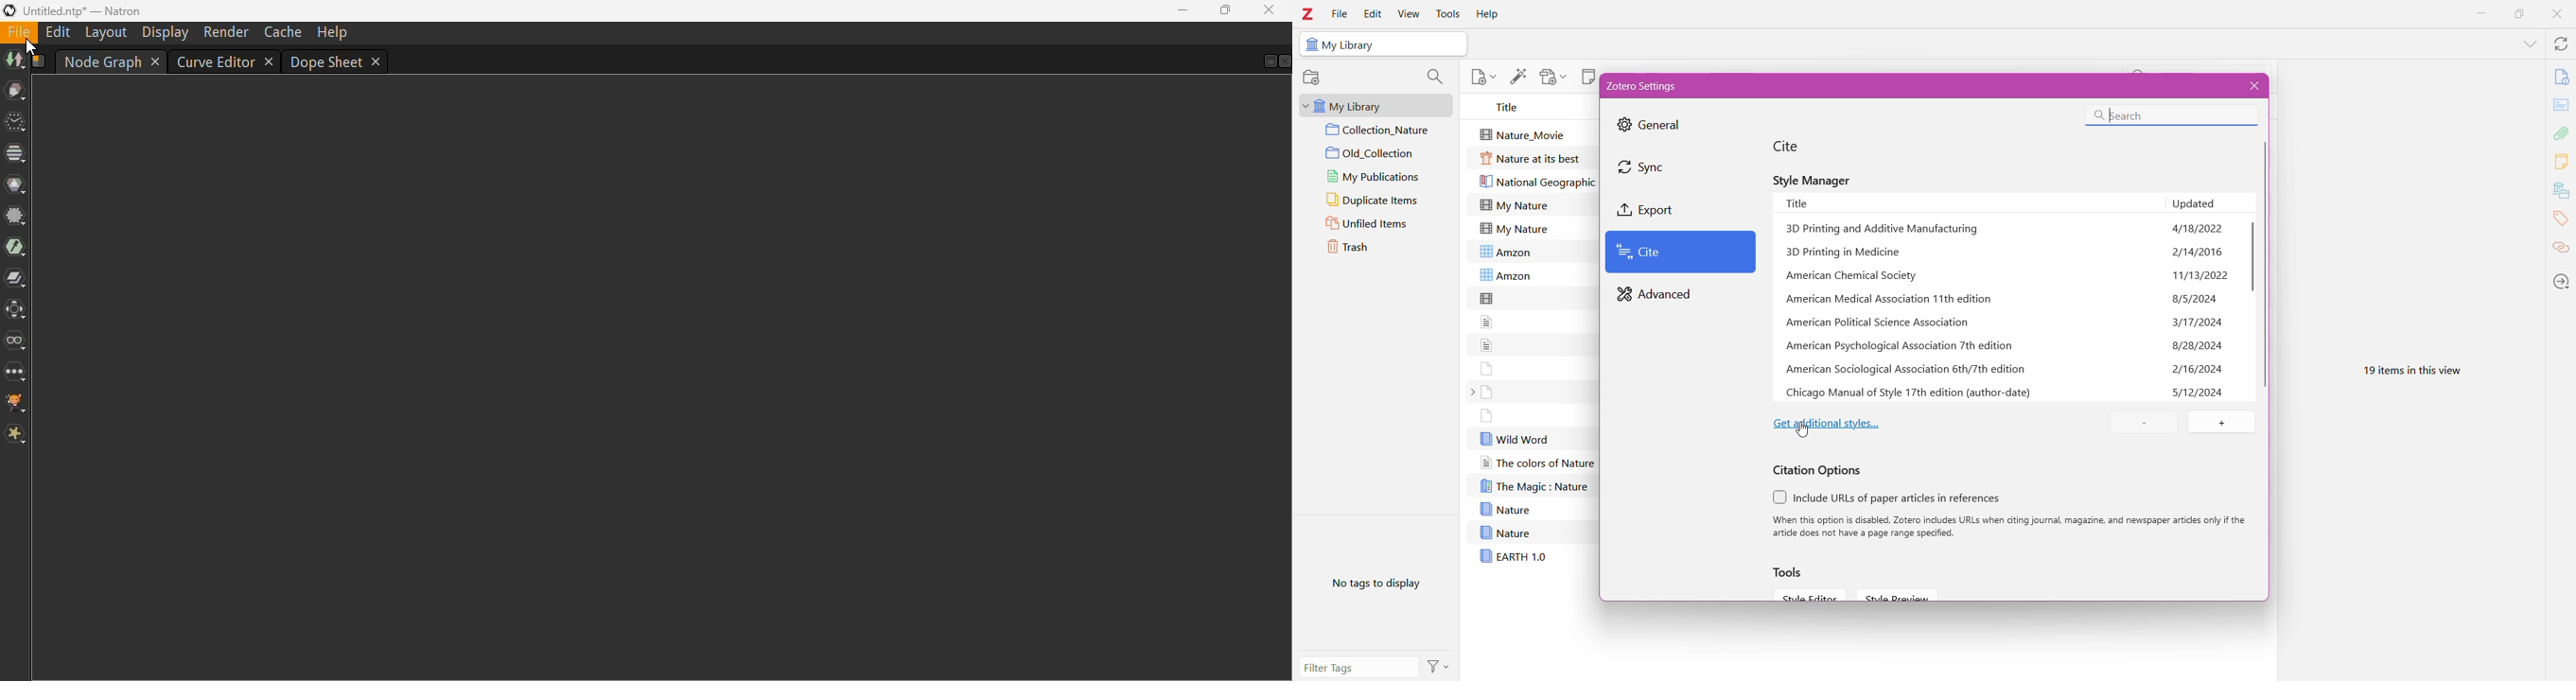 The image size is (2576, 700). I want to click on Zotero, so click(1309, 13).